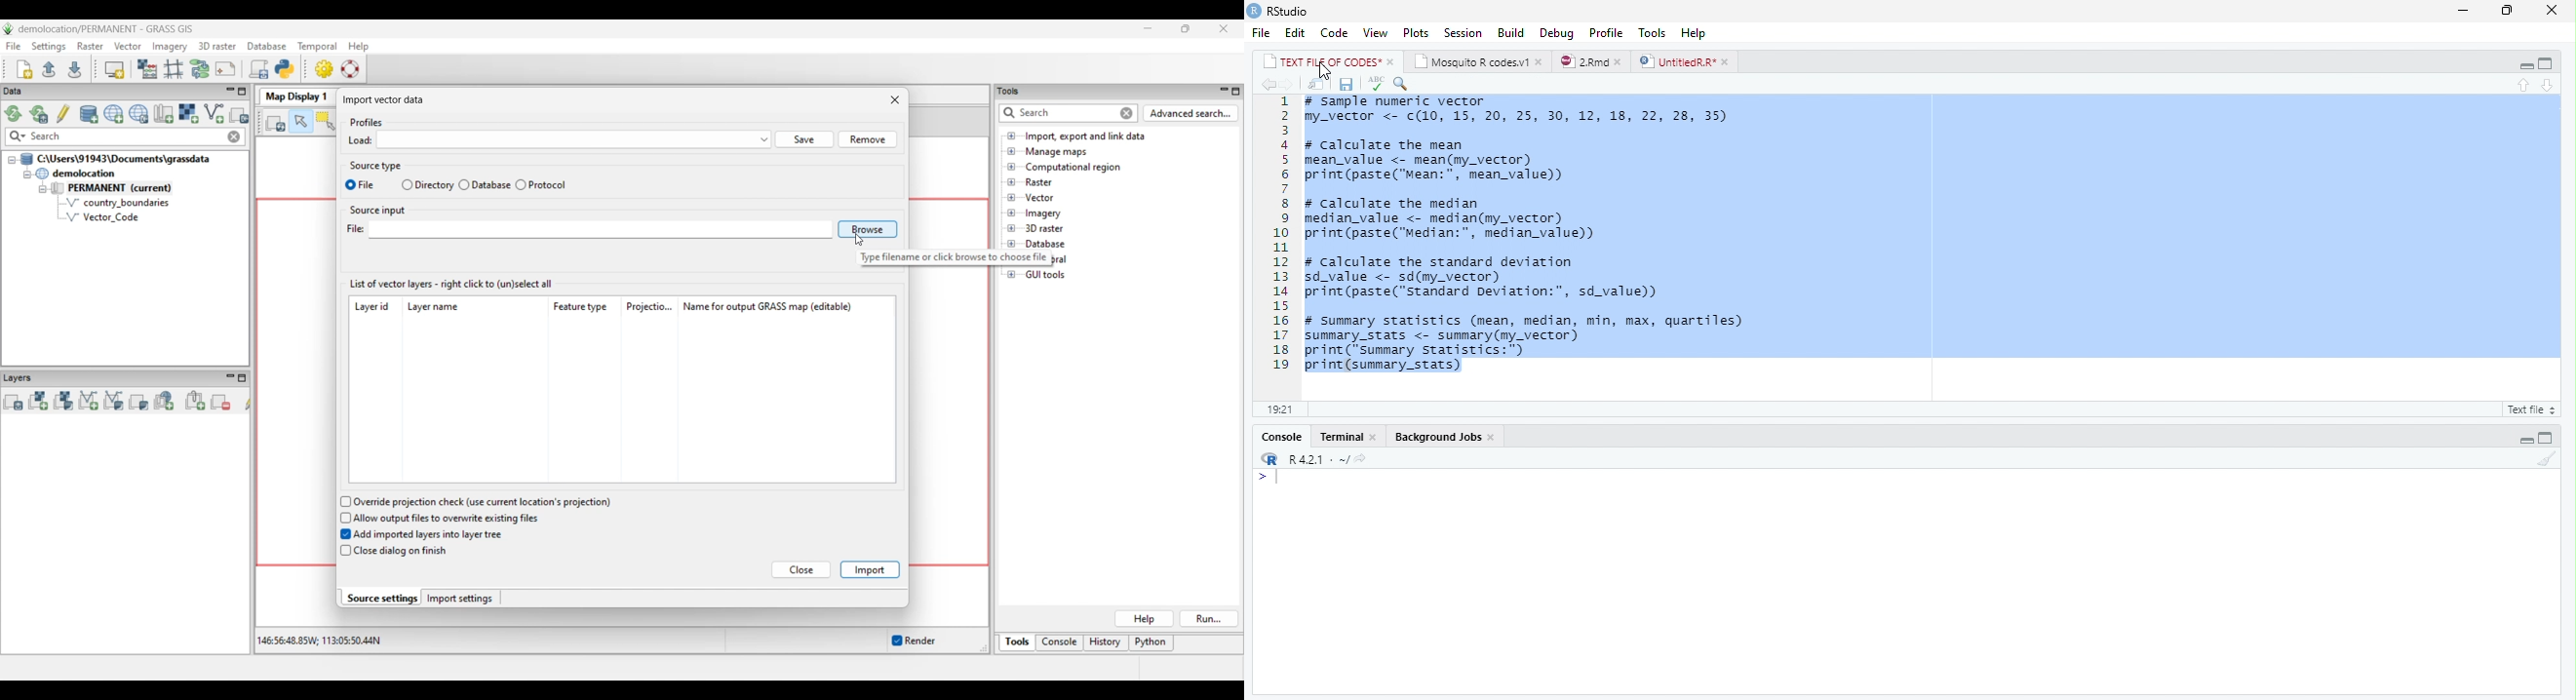 The image size is (2576, 700). What do you see at coordinates (1324, 63) in the screenshot?
I see `TEXT FILE OF CODES` at bounding box center [1324, 63].